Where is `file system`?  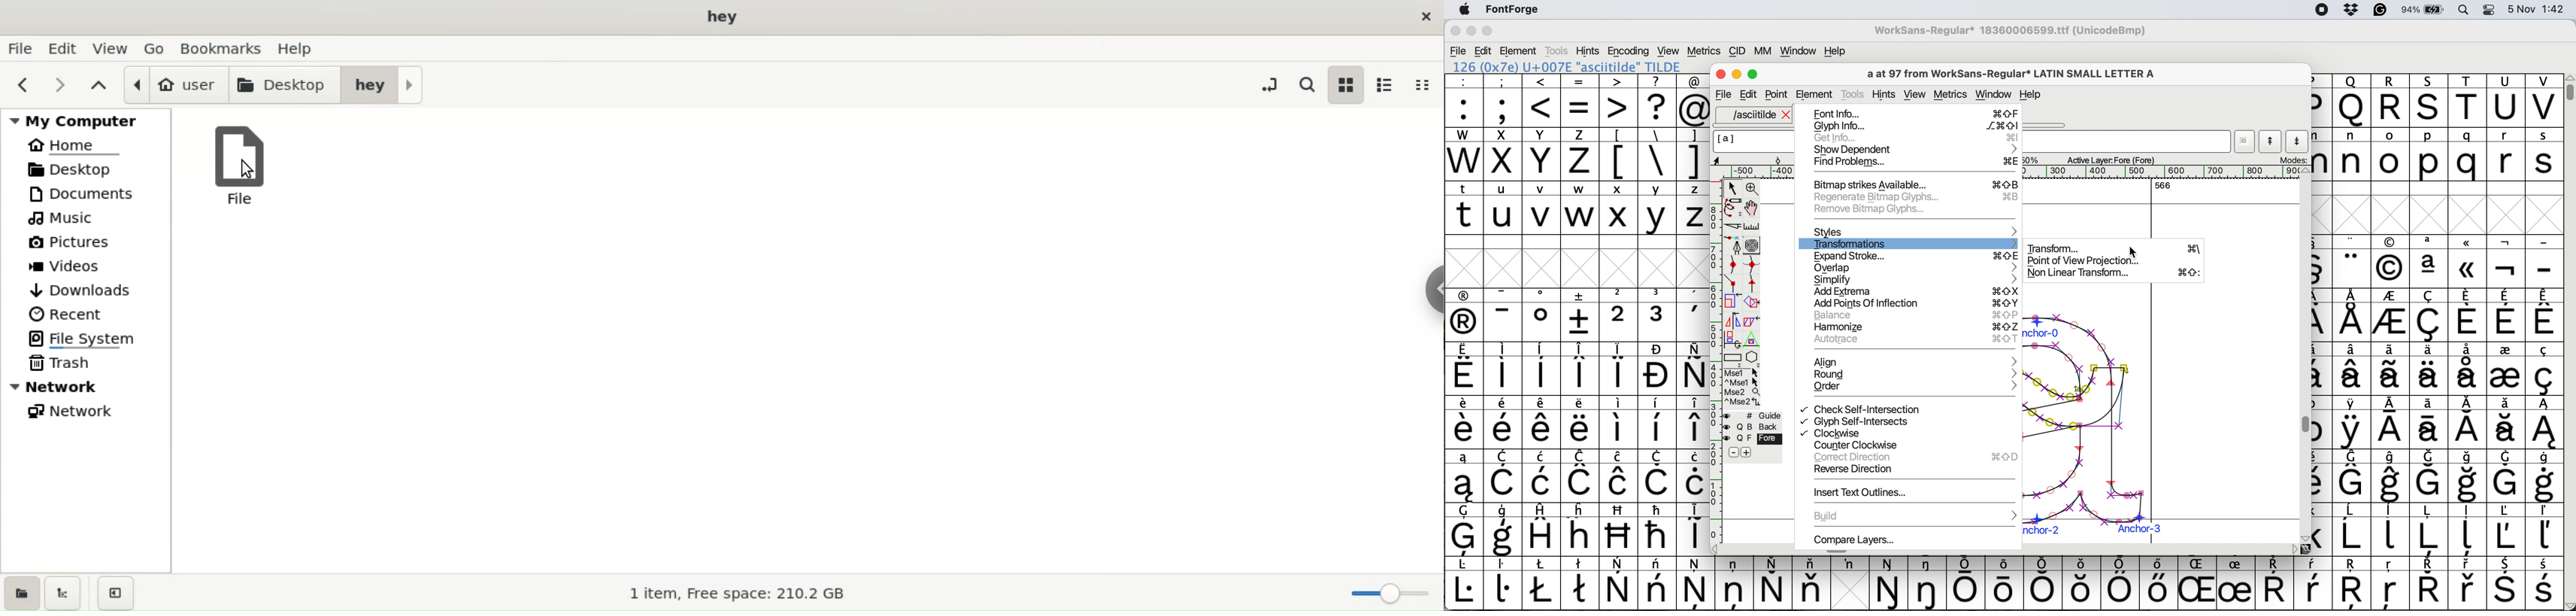
file system is located at coordinates (86, 337).